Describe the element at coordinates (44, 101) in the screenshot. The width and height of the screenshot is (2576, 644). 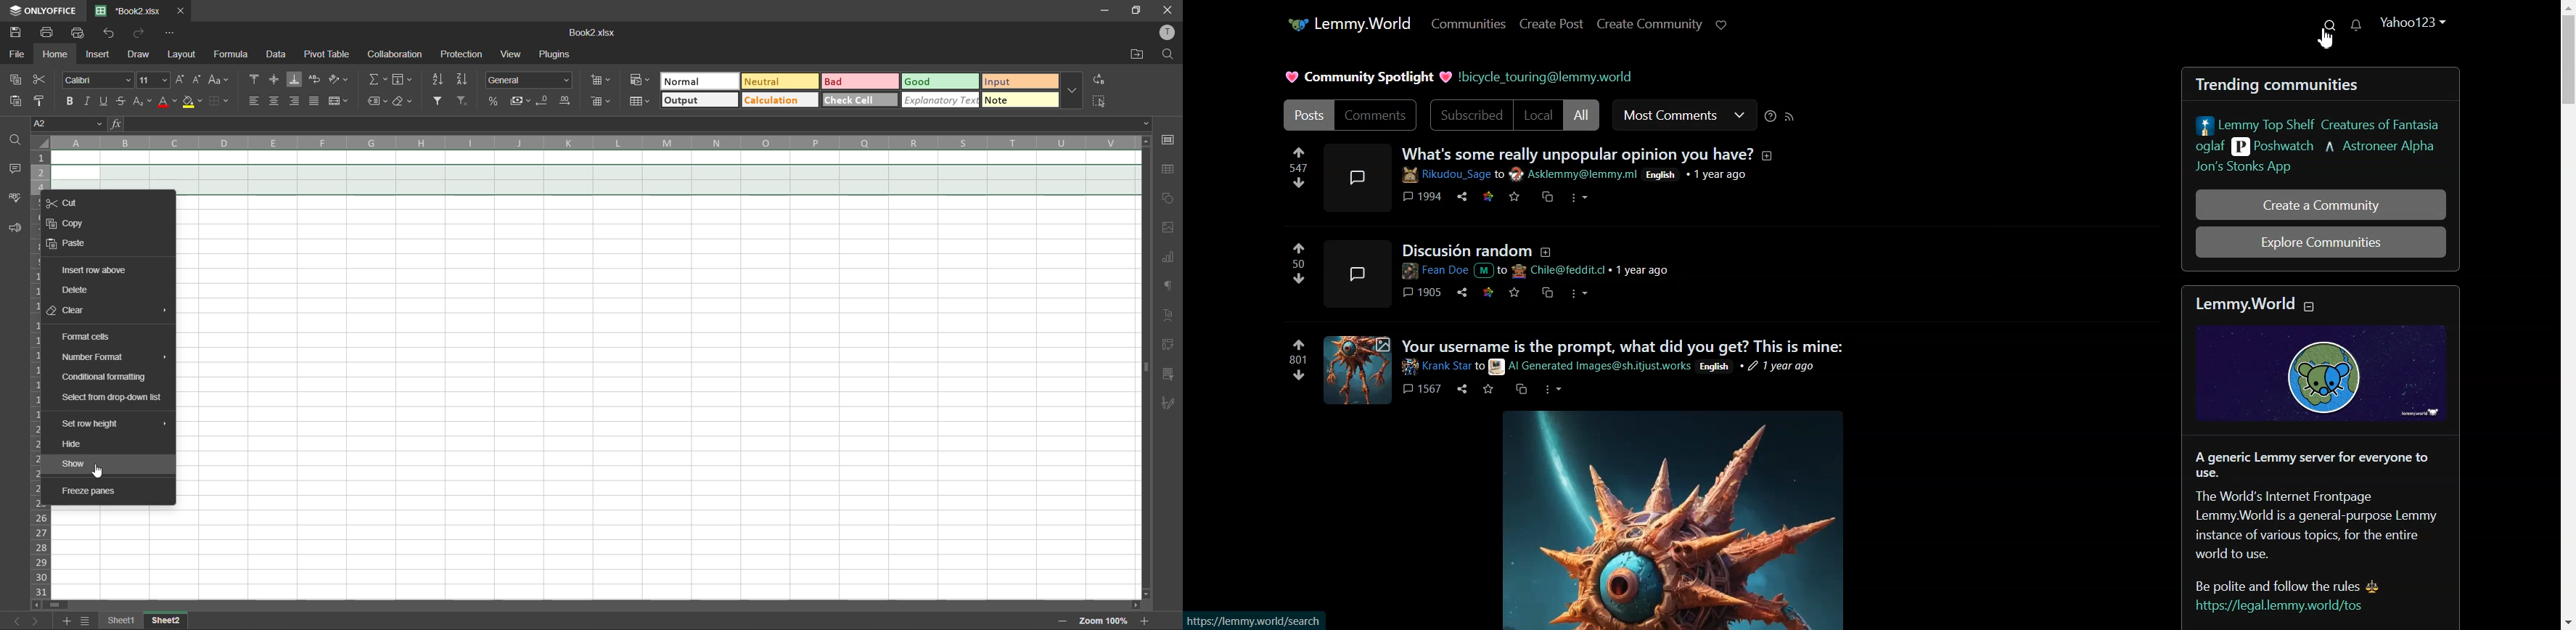
I see `copy style` at that location.